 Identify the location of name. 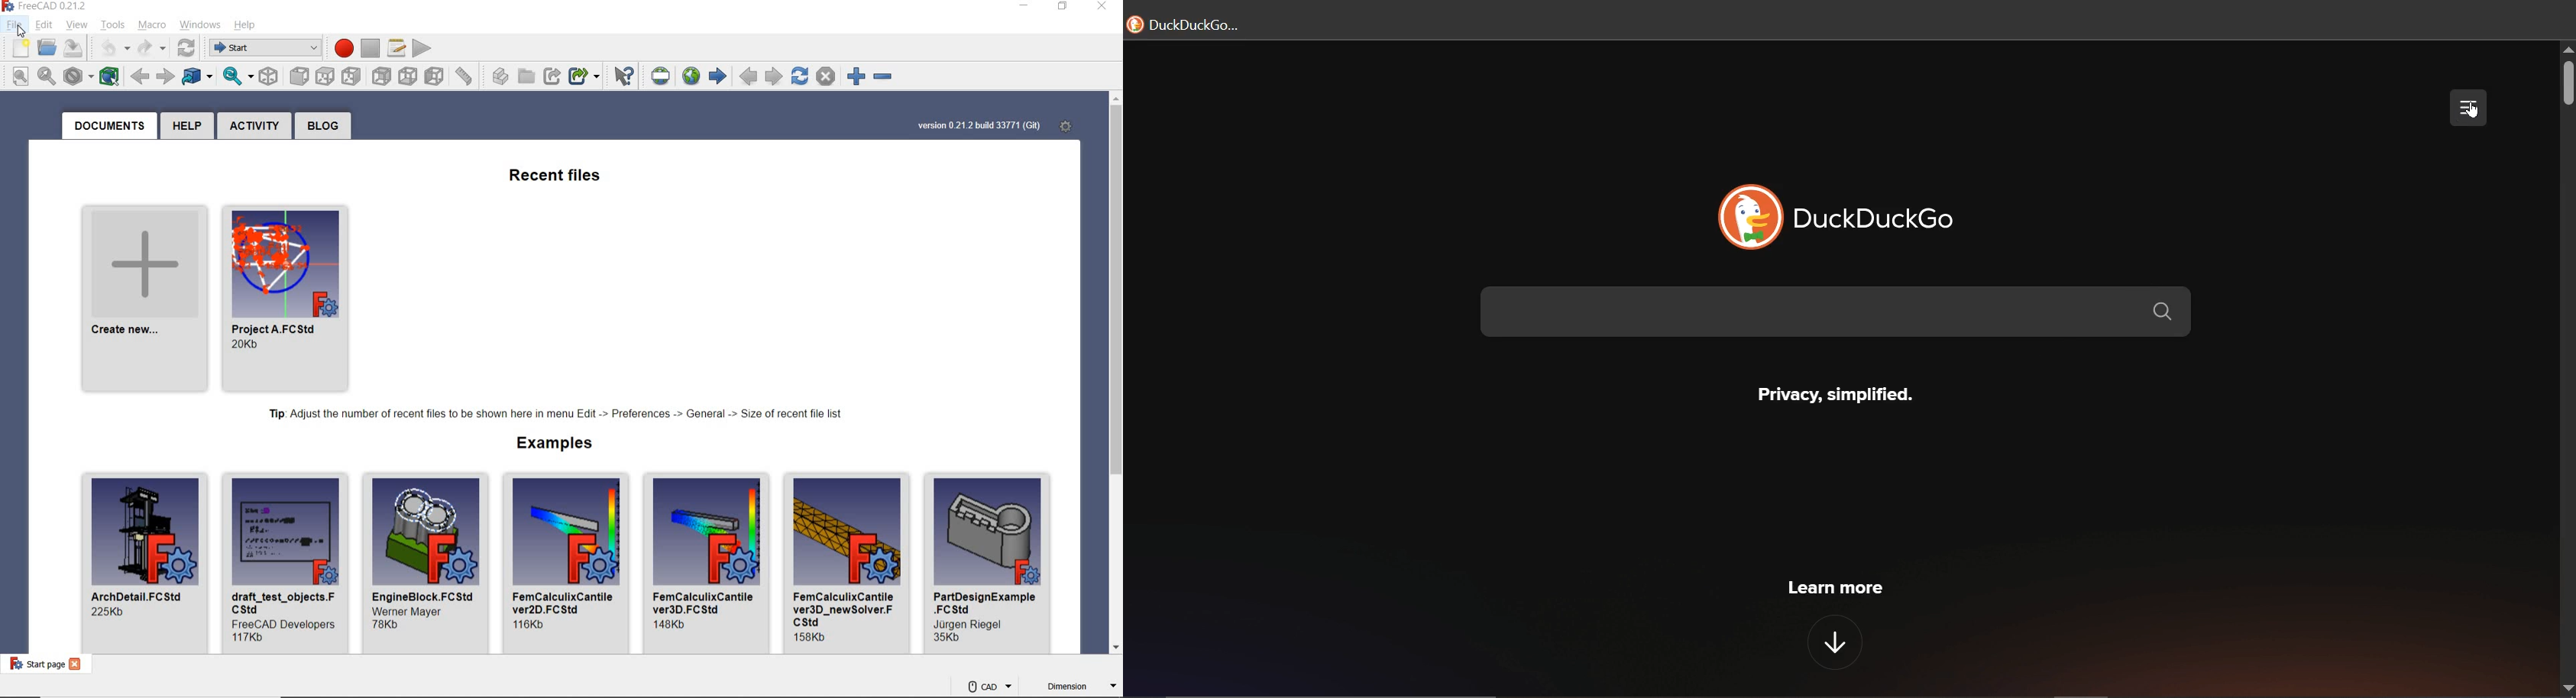
(986, 603).